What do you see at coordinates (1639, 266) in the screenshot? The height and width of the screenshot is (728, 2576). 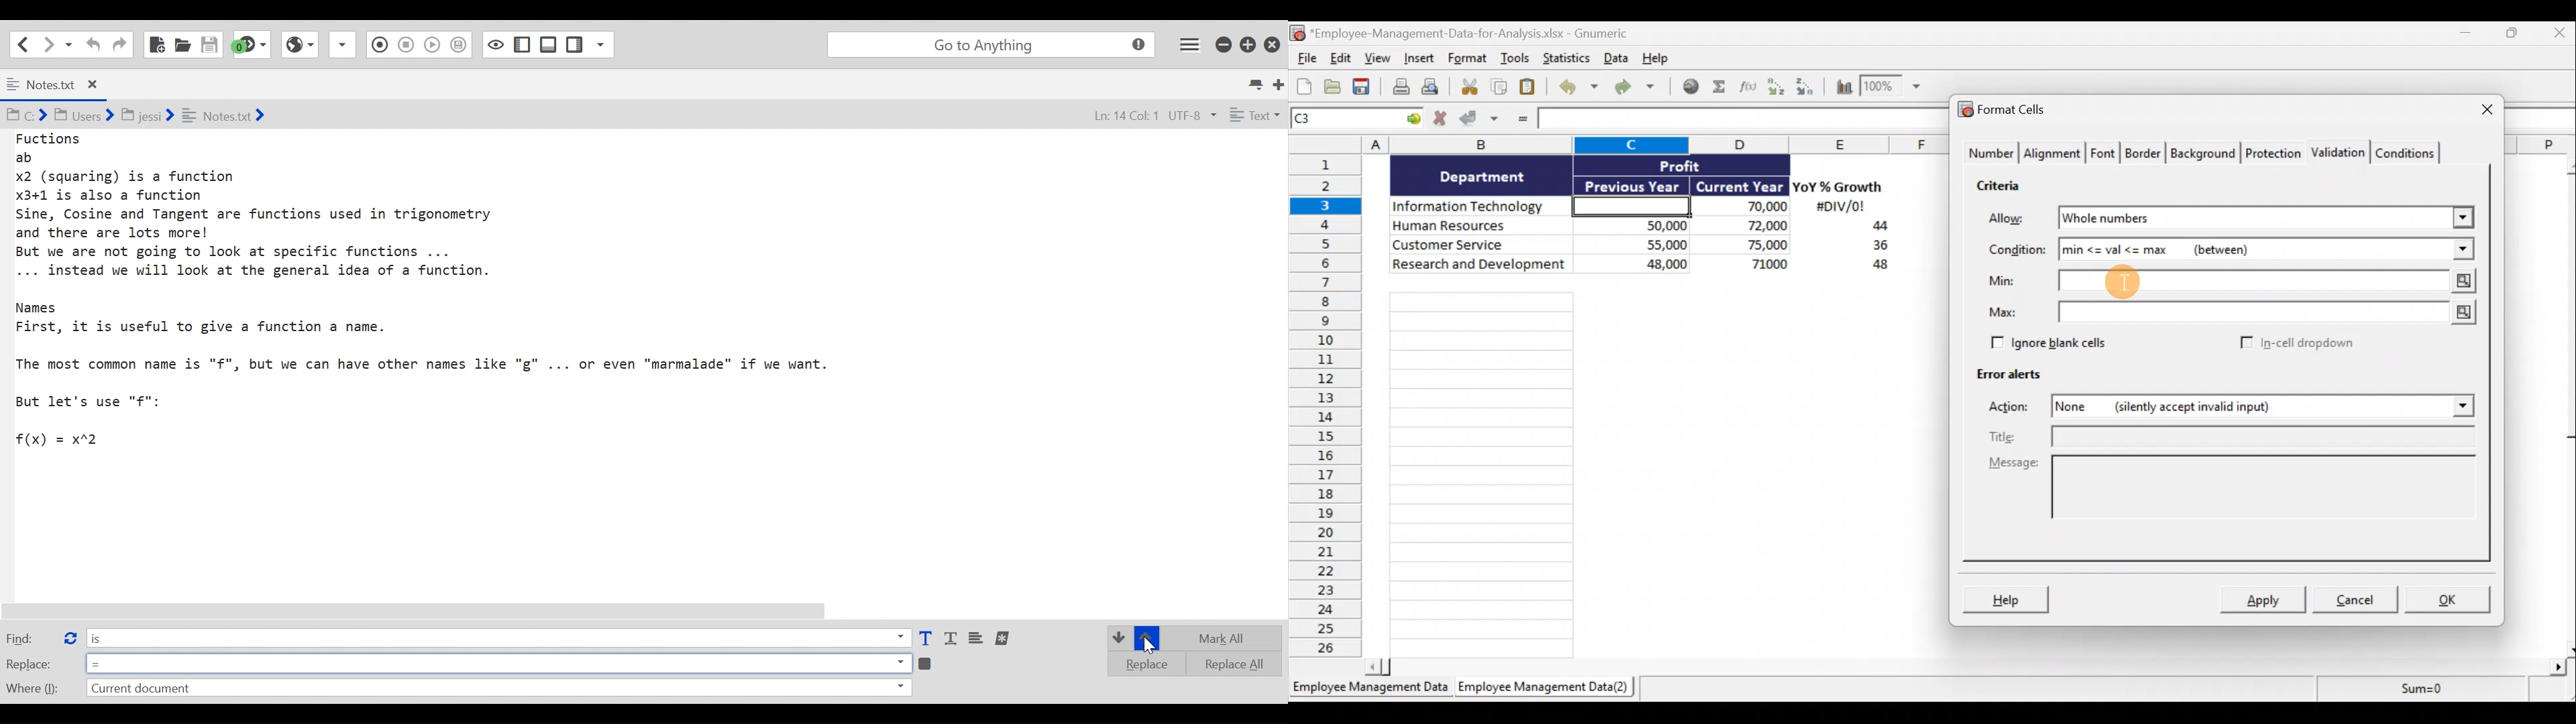 I see `48,000` at bounding box center [1639, 266].